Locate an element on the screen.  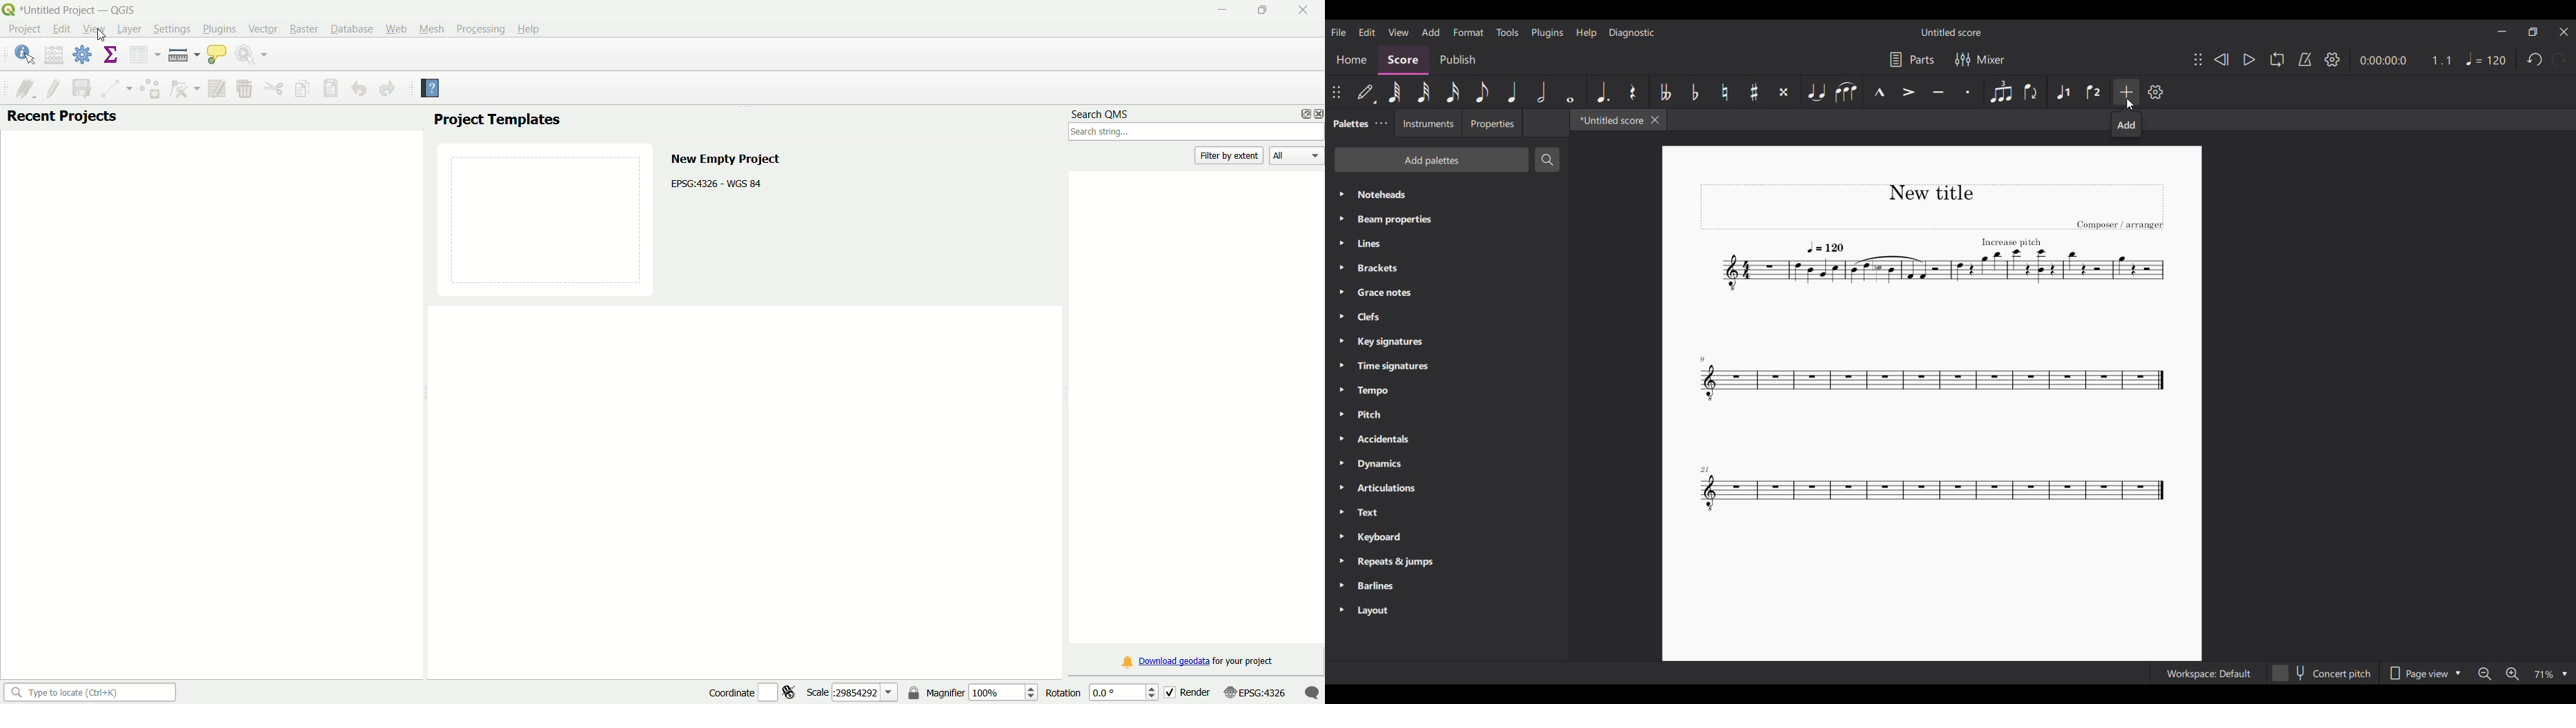
open field calculator is located at coordinates (55, 55).